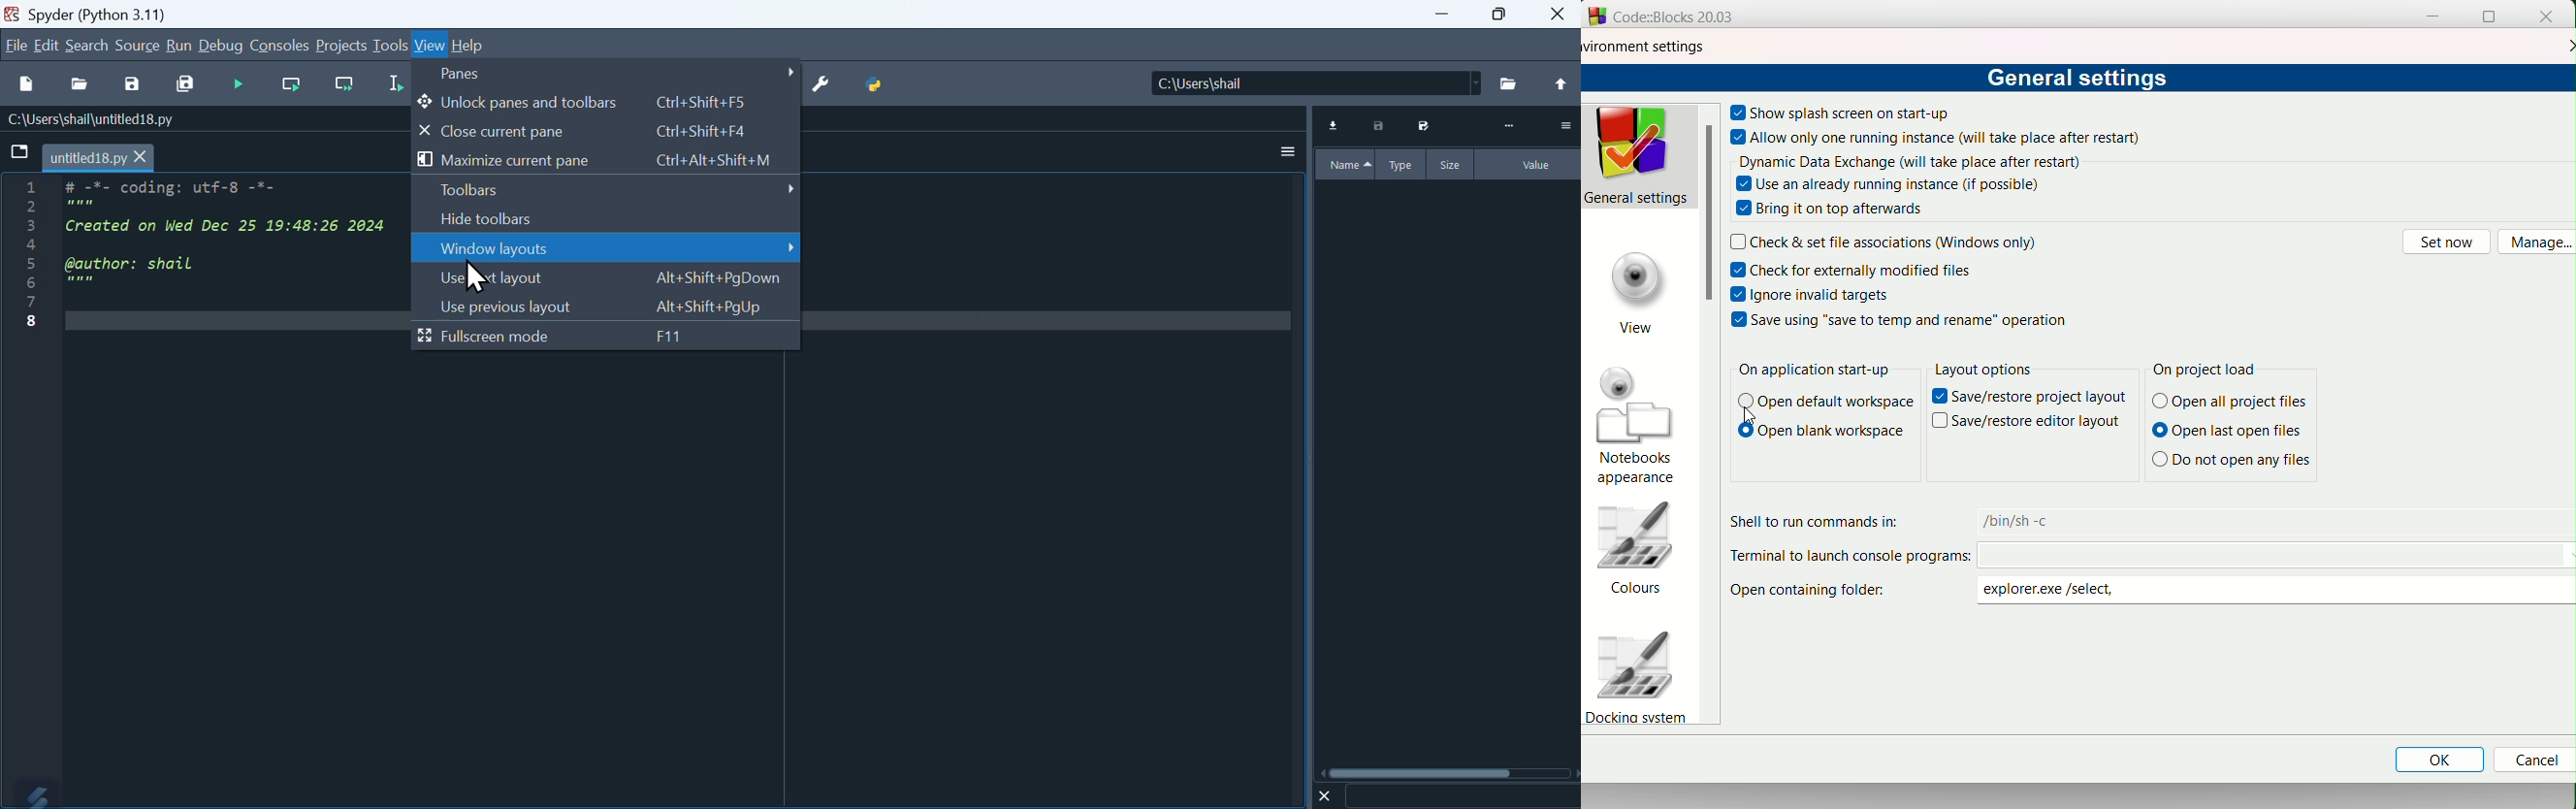  What do you see at coordinates (1509, 127) in the screenshot?
I see `More` at bounding box center [1509, 127].